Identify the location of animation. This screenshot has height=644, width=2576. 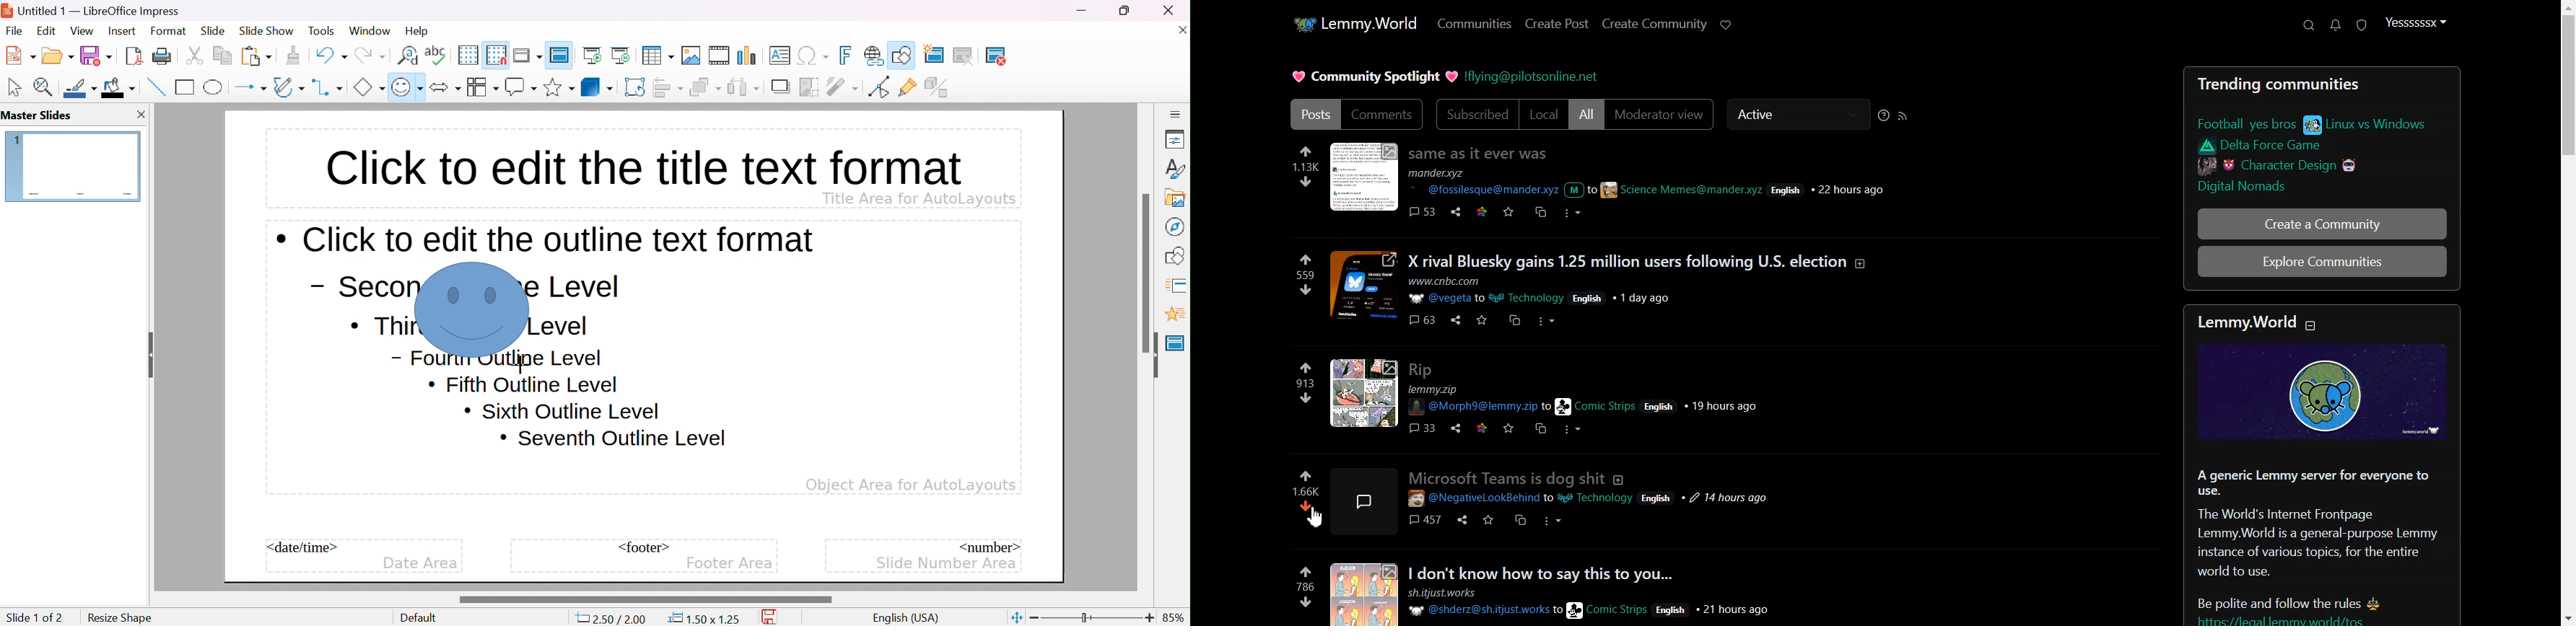
(1175, 314).